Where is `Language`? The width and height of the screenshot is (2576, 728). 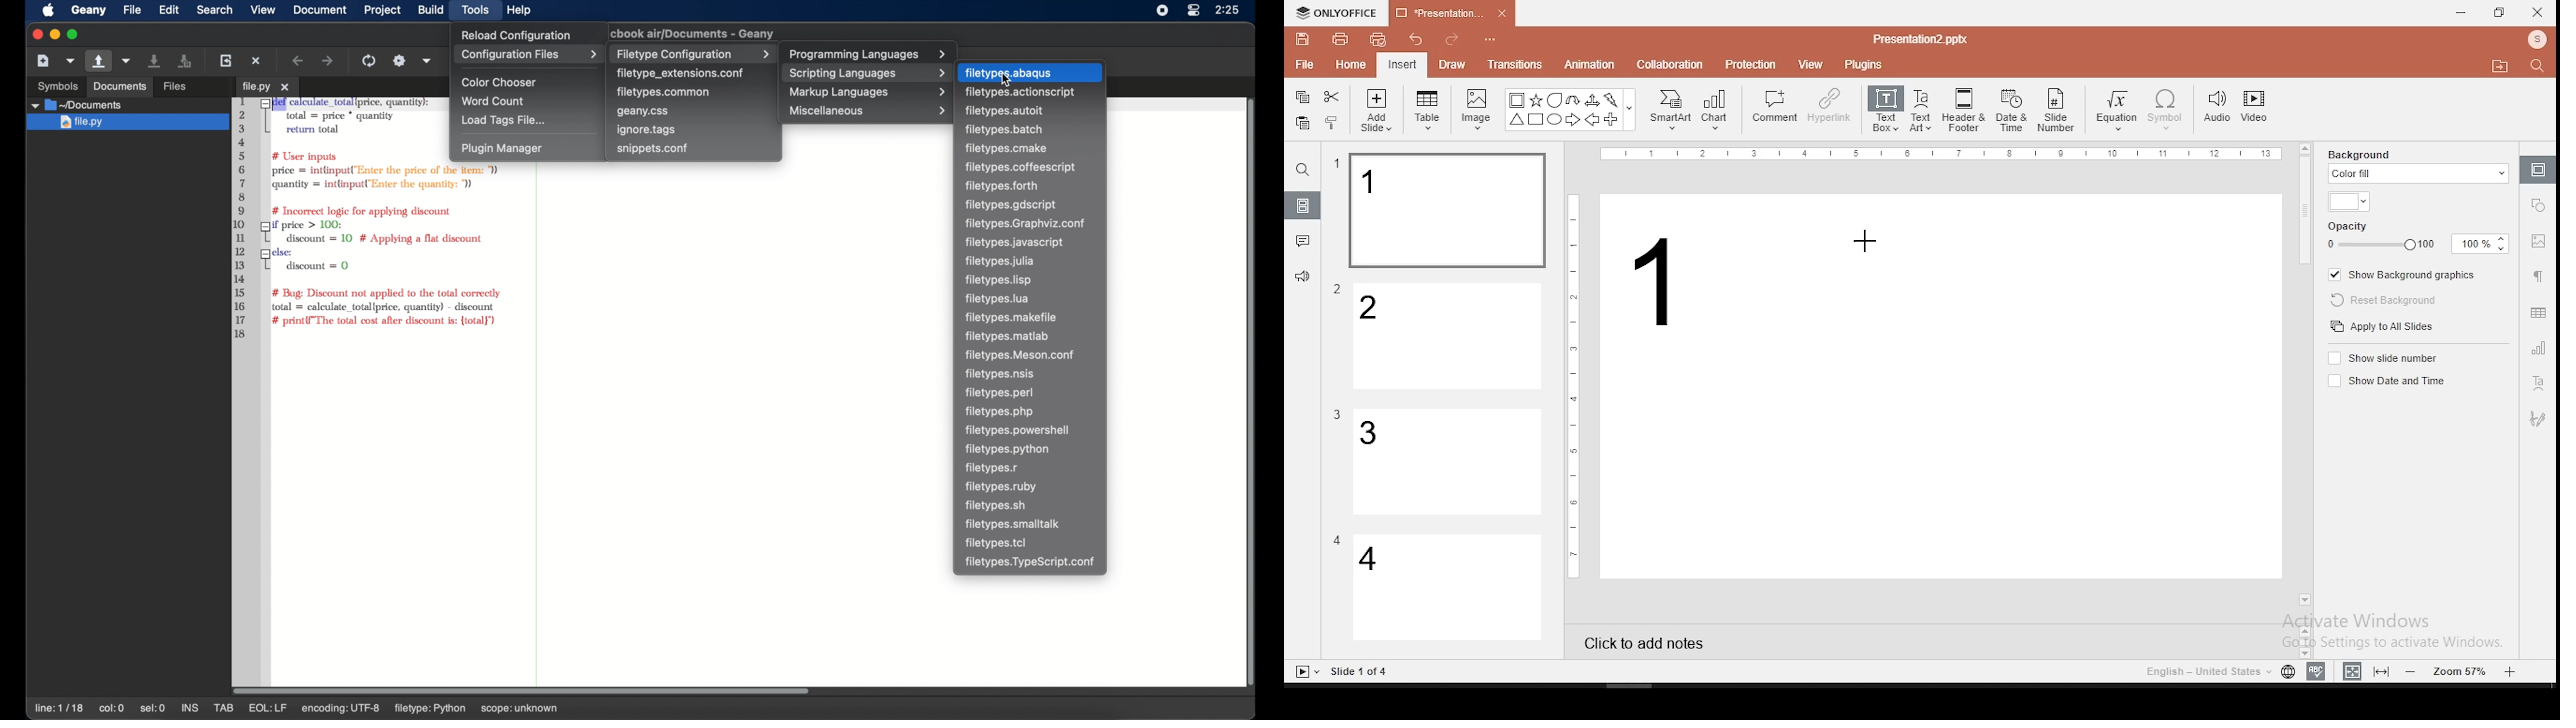
Language is located at coordinates (2205, 672).